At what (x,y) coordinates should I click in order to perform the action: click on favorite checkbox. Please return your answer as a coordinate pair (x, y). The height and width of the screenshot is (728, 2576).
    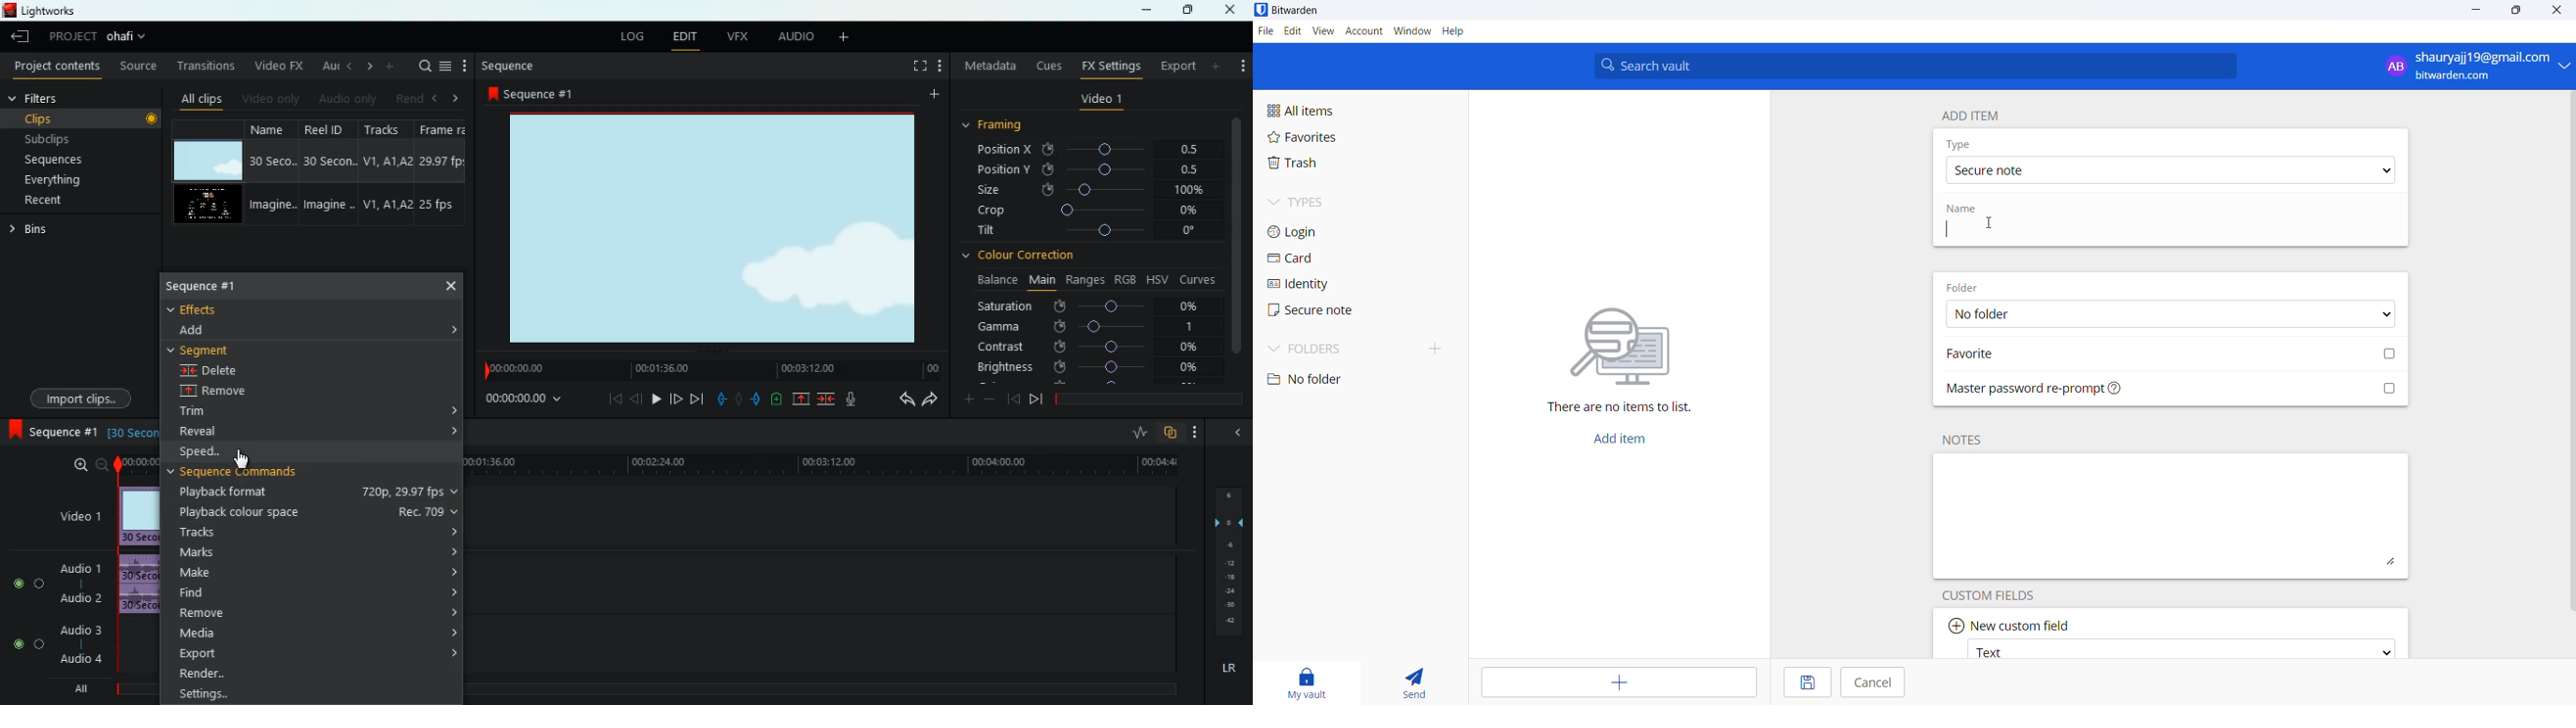
    Looking at the image, I should click on (2174, 355).